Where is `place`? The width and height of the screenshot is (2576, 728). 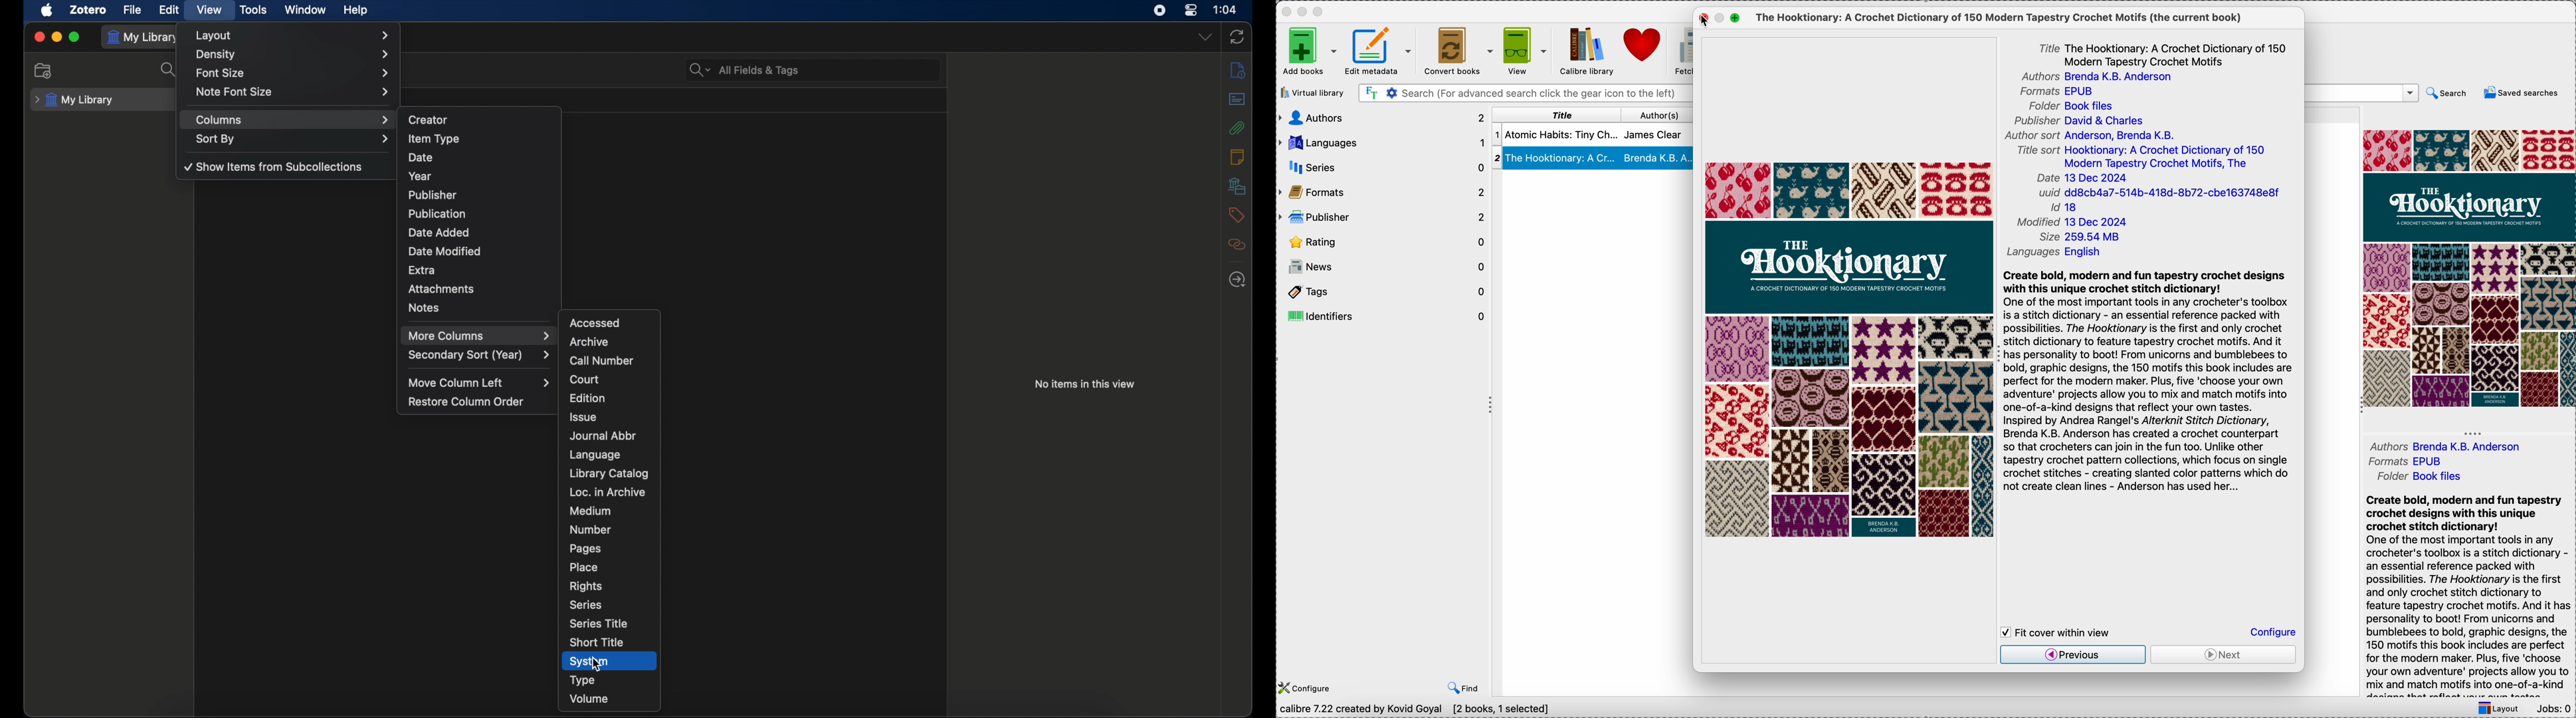 place is located at coordinates (583, 567).